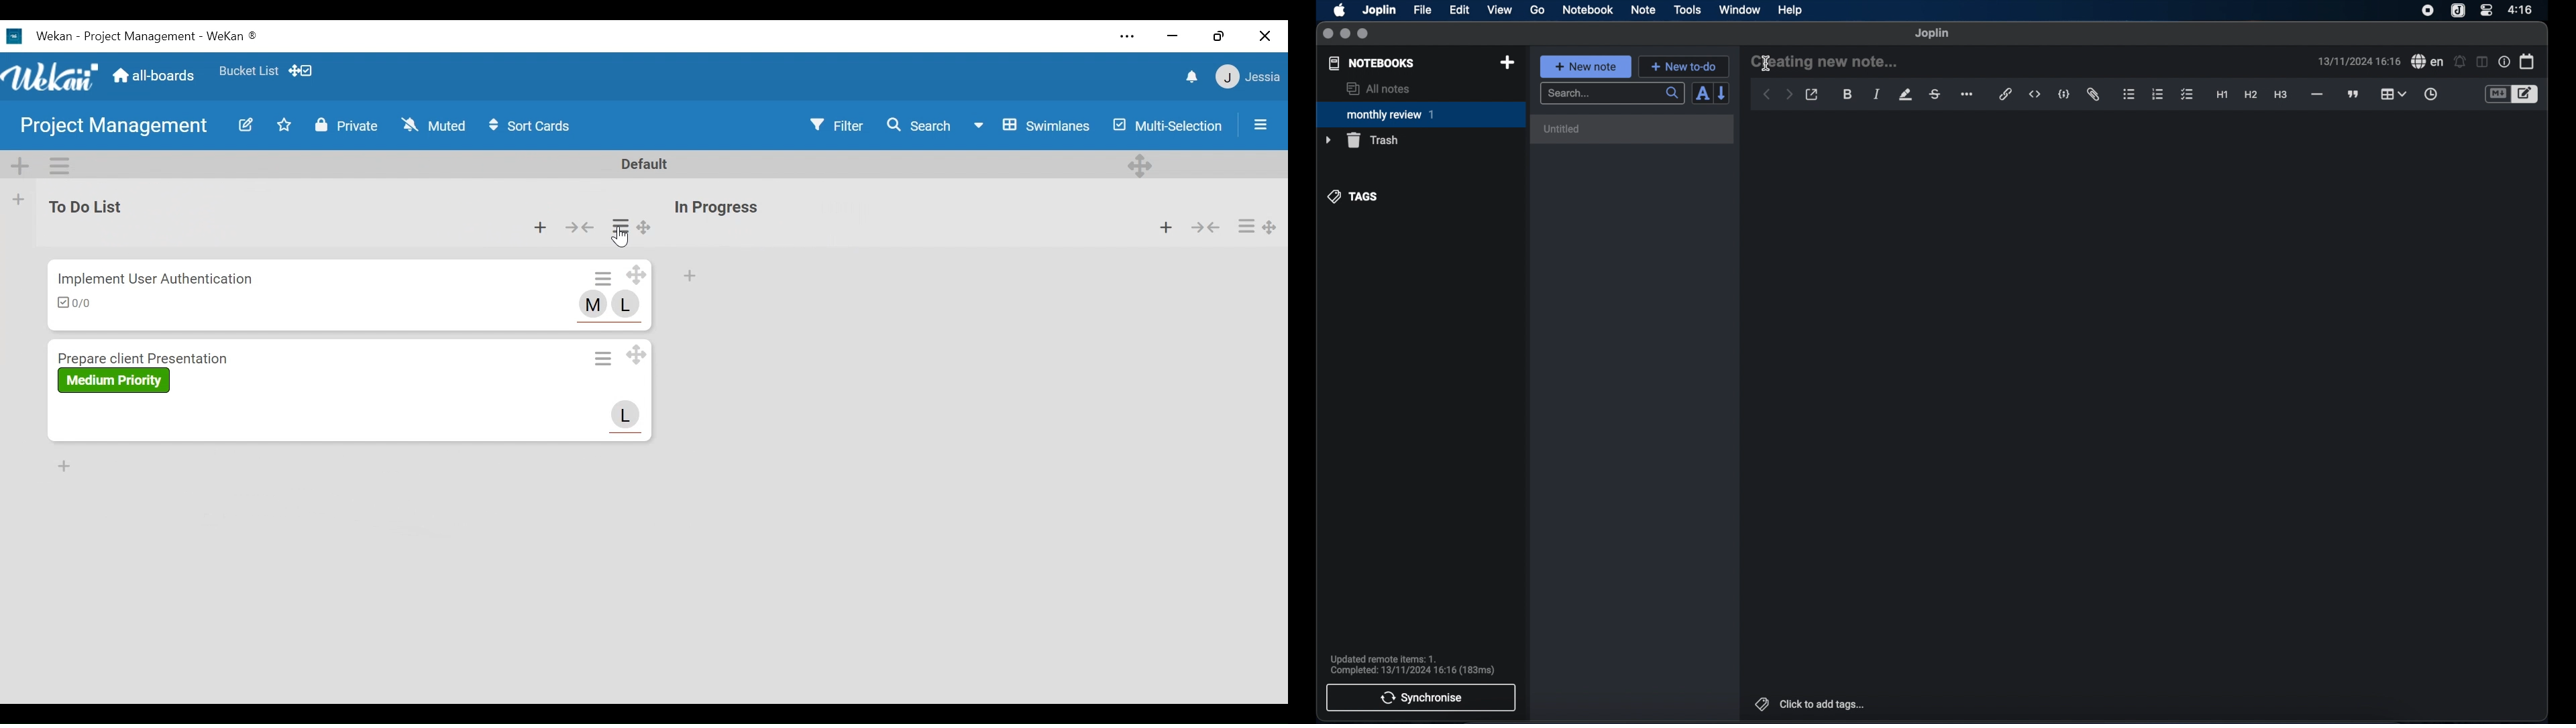 This screenshot has width=2576, height=728. I want to click on synchronise, so click(1421, 697).